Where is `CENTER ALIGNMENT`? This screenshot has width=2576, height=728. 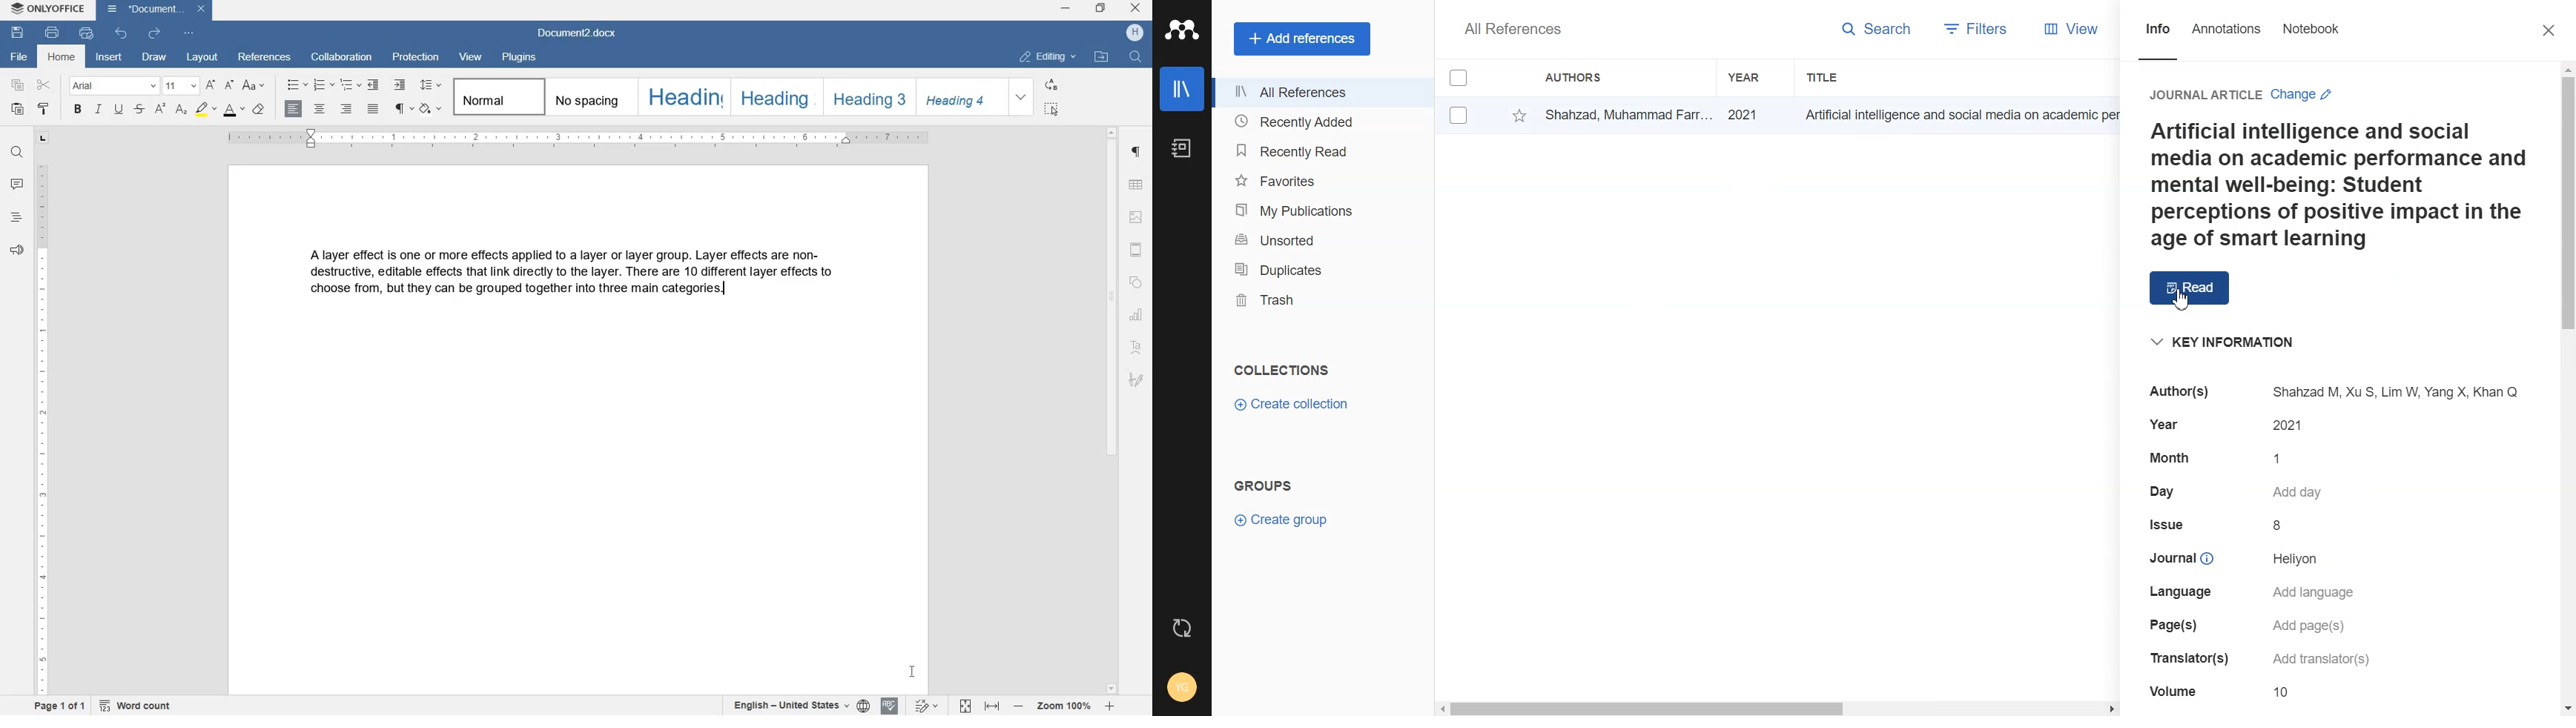
CENTER ALIGNMENT is located at coordinates (320, 110).